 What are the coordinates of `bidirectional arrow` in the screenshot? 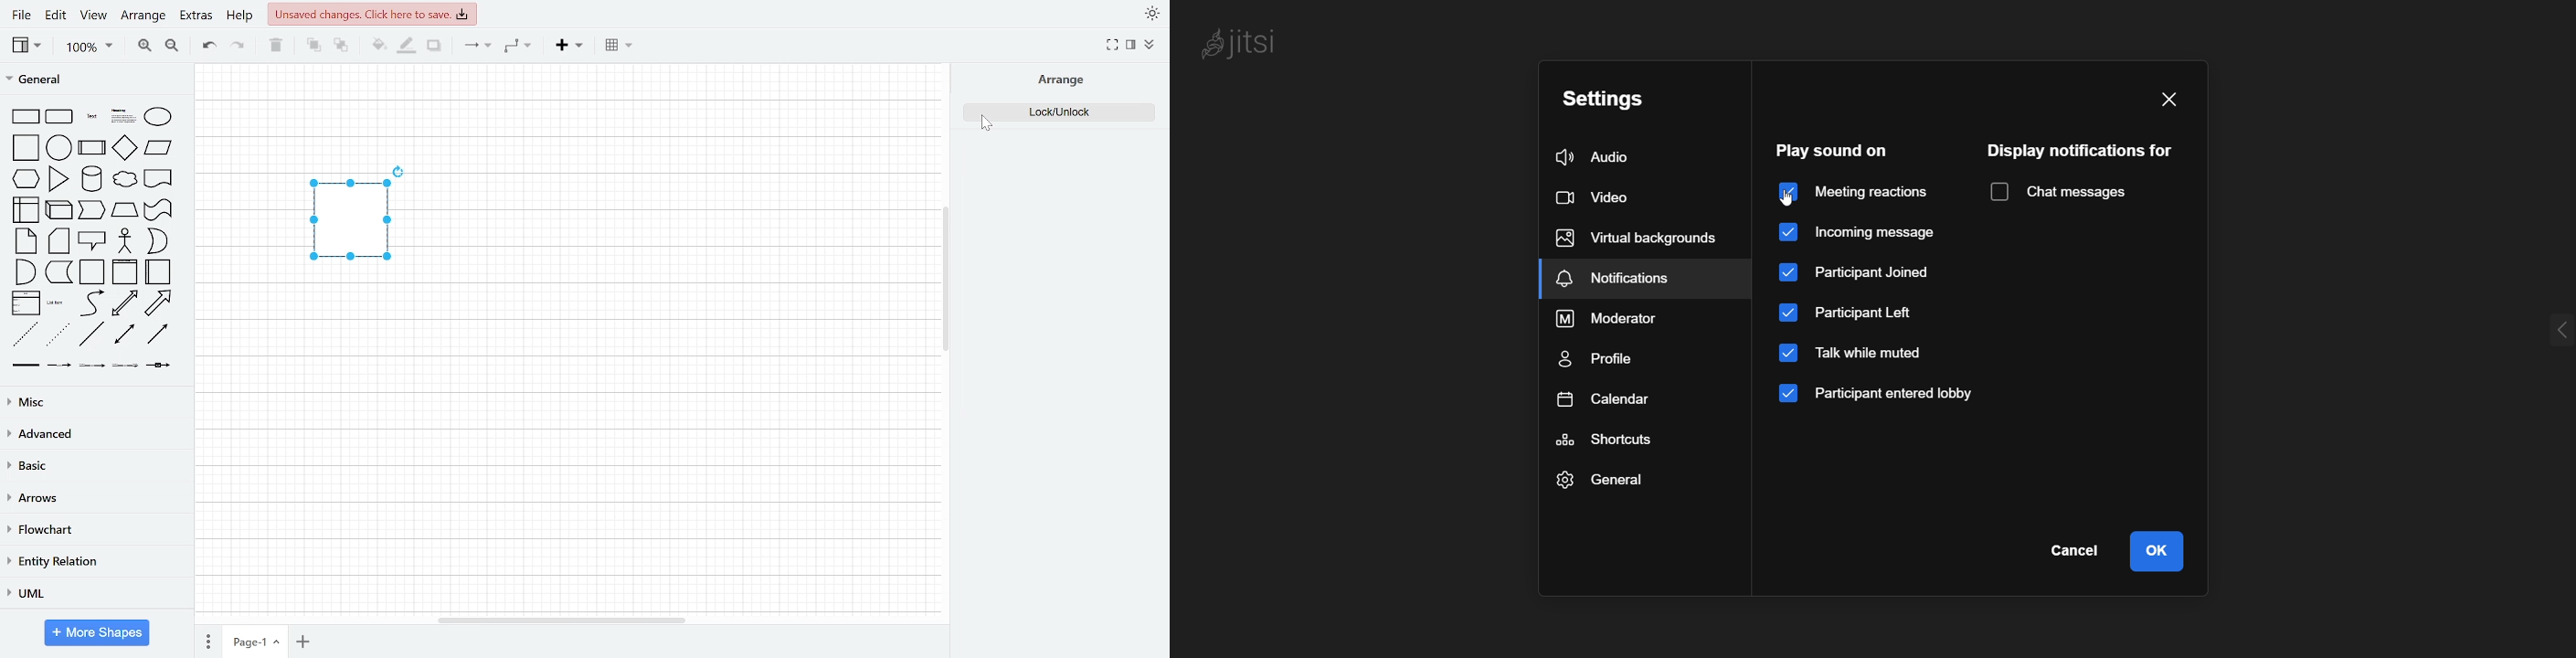 It's located at (125, 302).